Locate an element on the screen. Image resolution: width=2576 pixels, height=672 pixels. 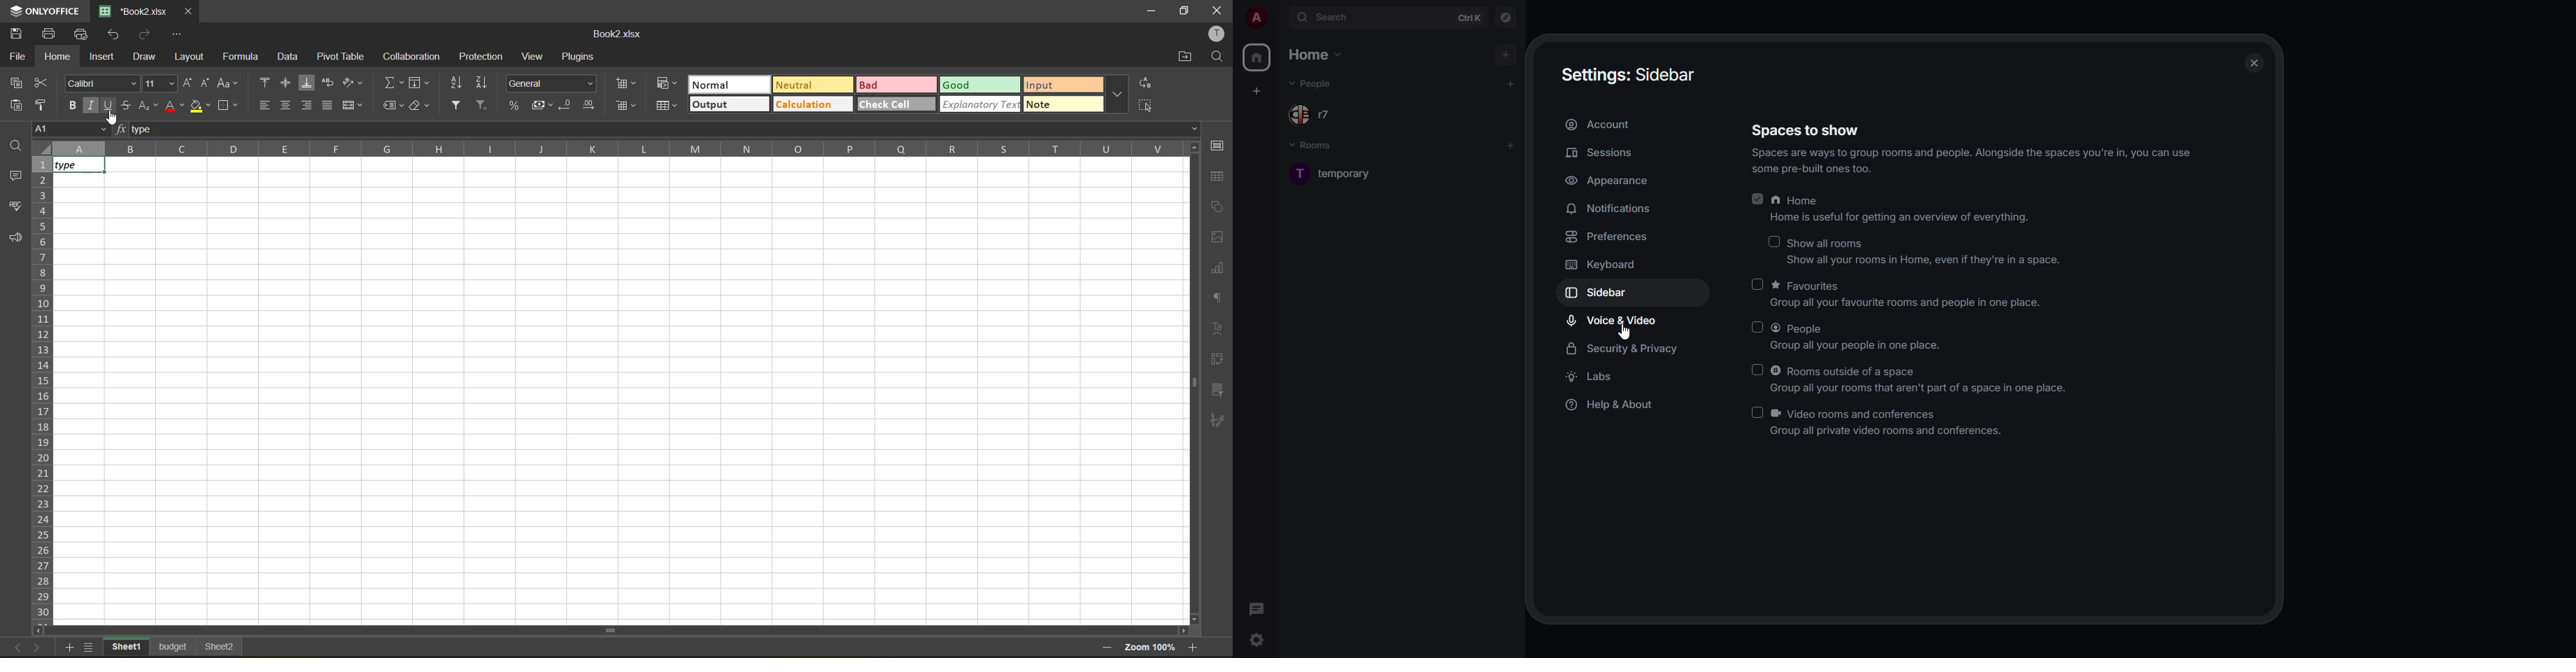
cursor is located at coordinates (1623, 332).